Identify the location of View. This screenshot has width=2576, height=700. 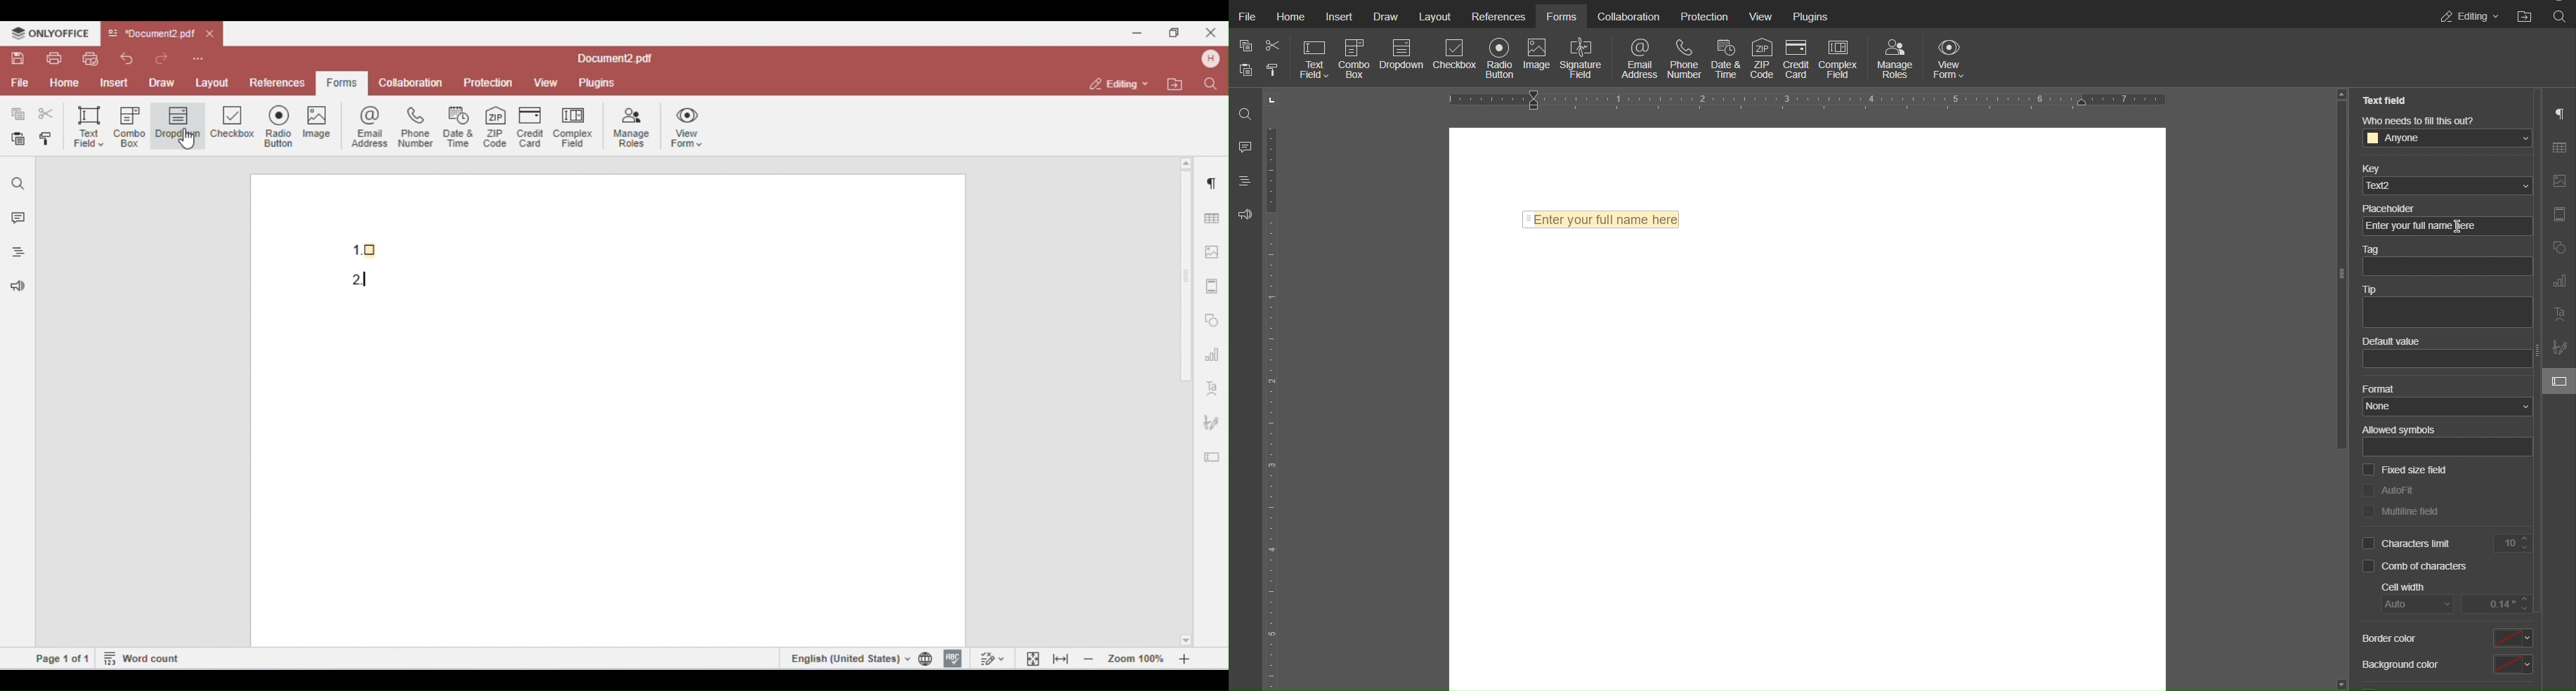
(1762, 17).